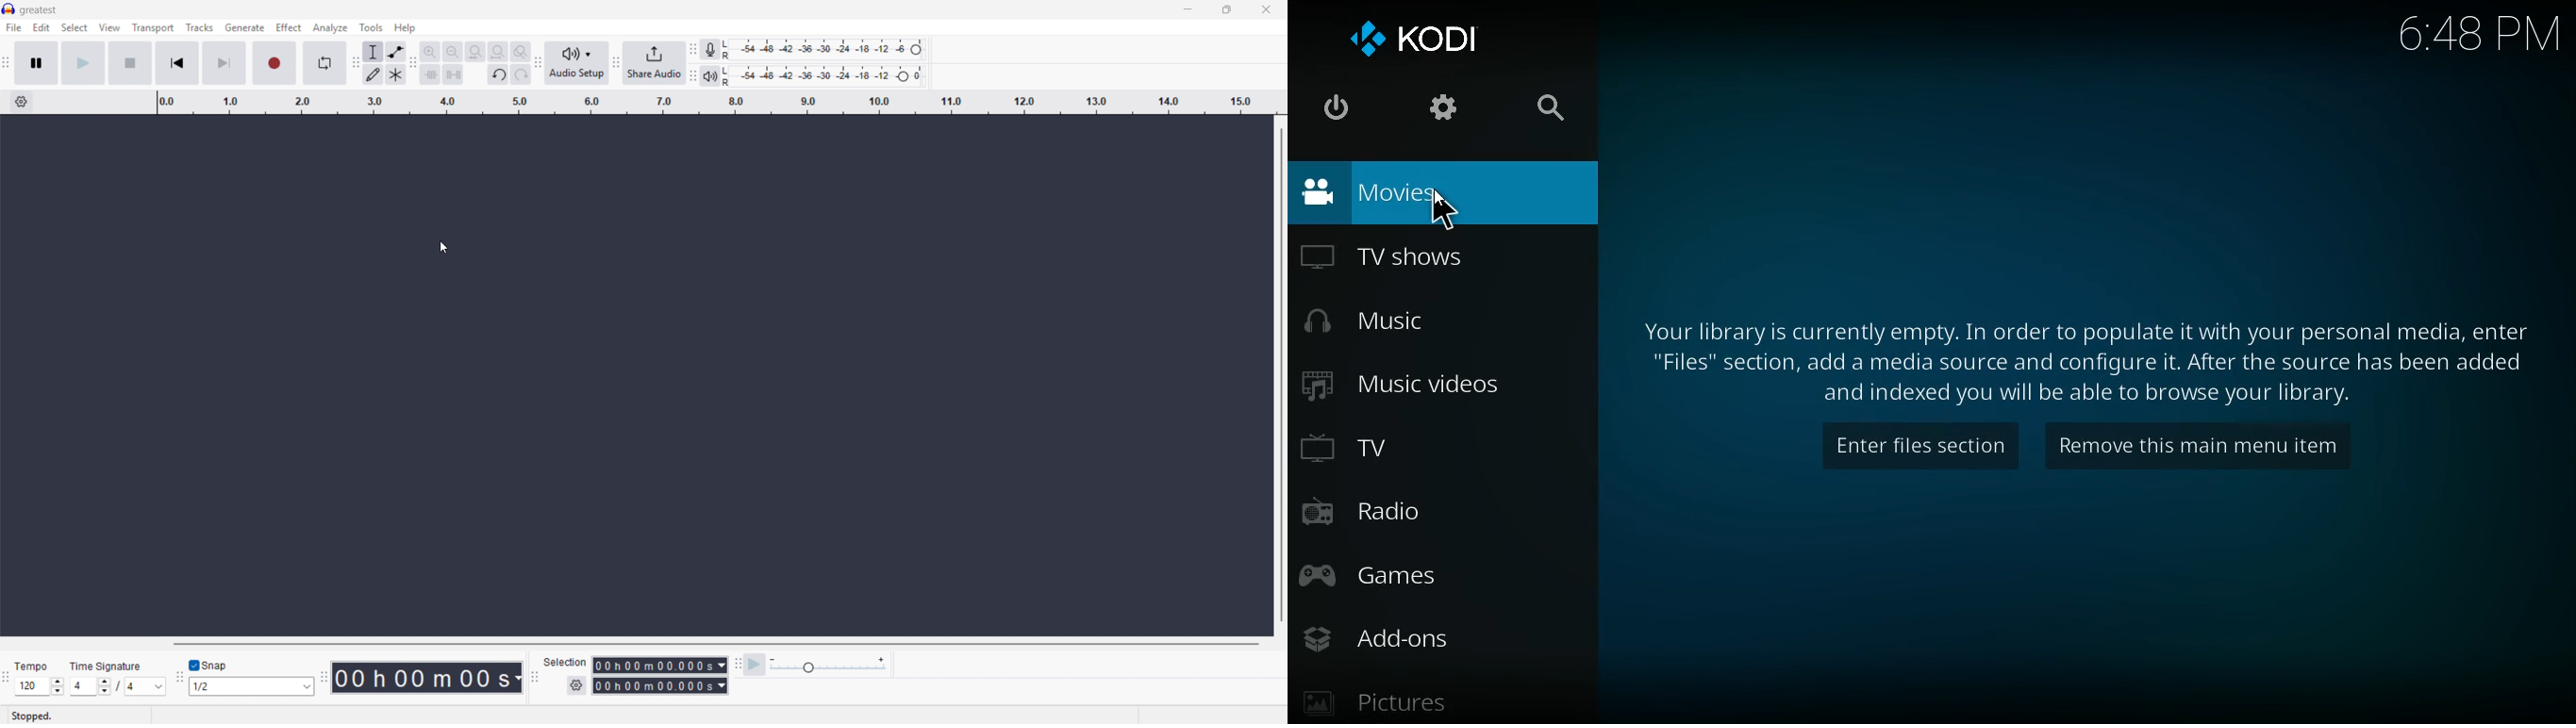 The width and height of the screenshot is (2576, 728). I want to click on music videos, so click(1431, 385).